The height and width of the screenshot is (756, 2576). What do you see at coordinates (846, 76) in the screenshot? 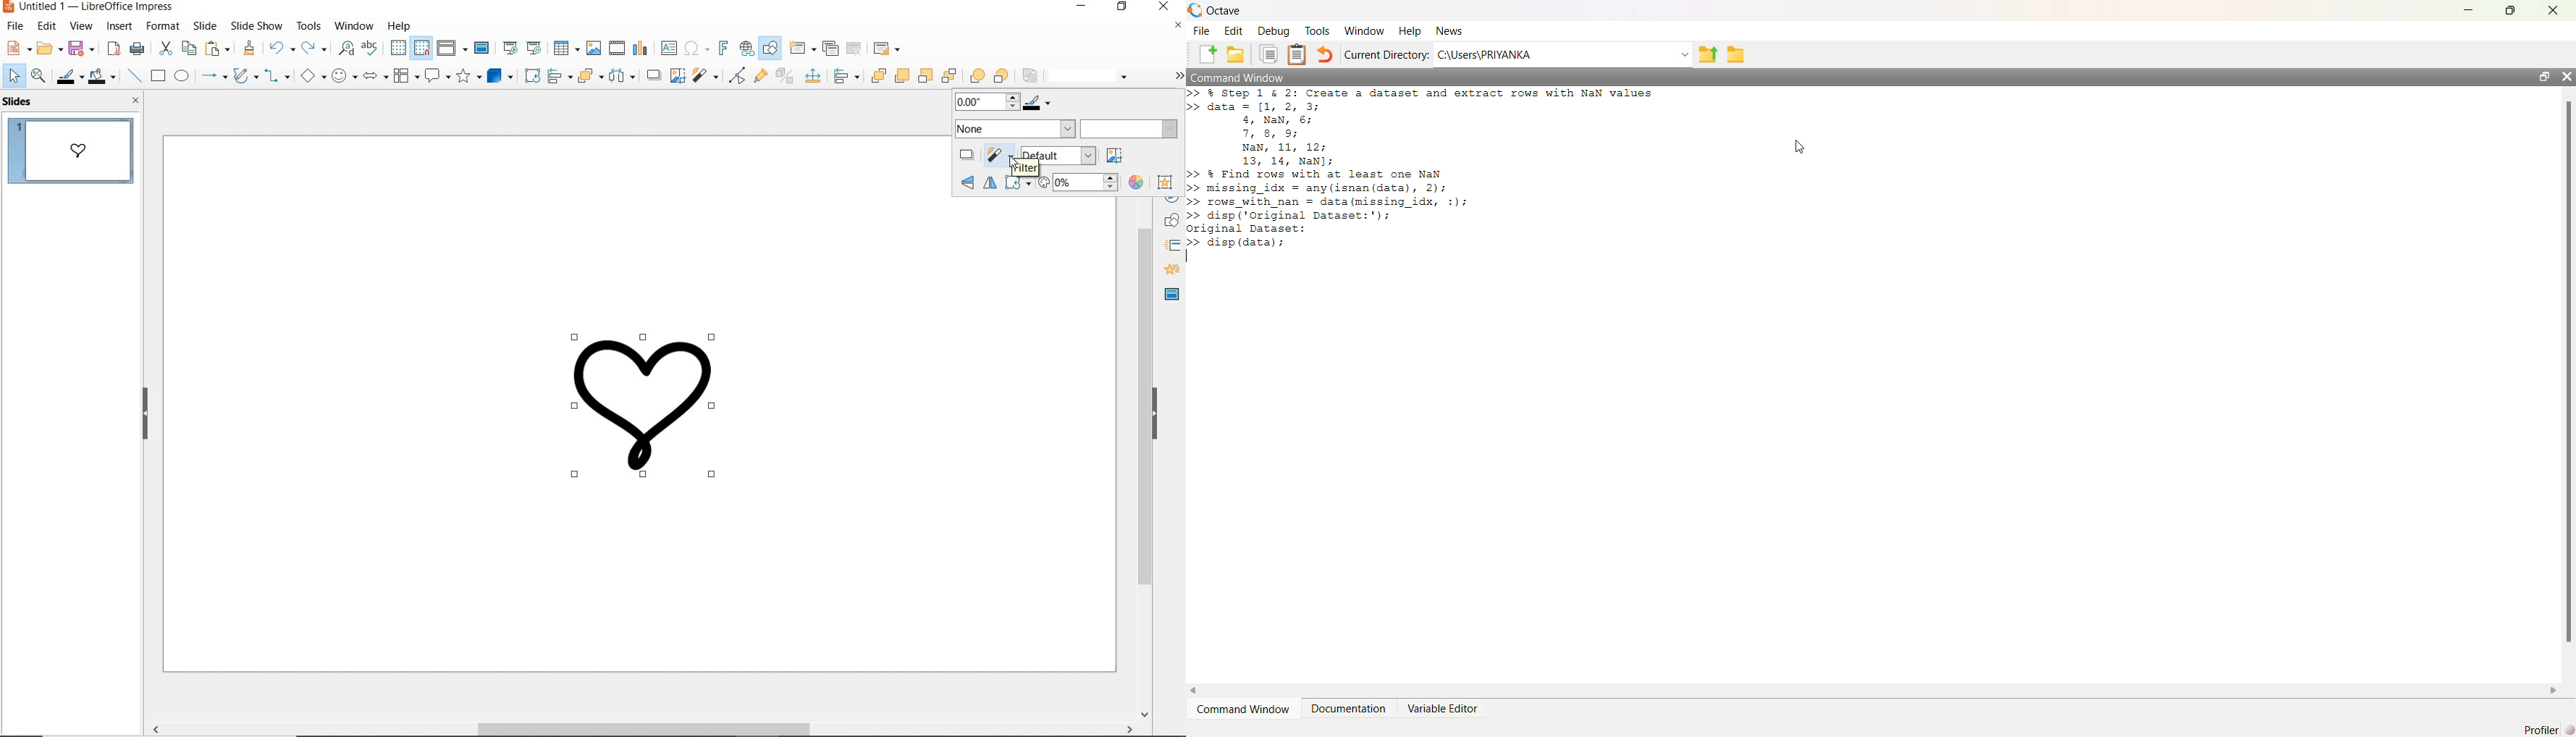
I see `` at bounding box center [846, 76].